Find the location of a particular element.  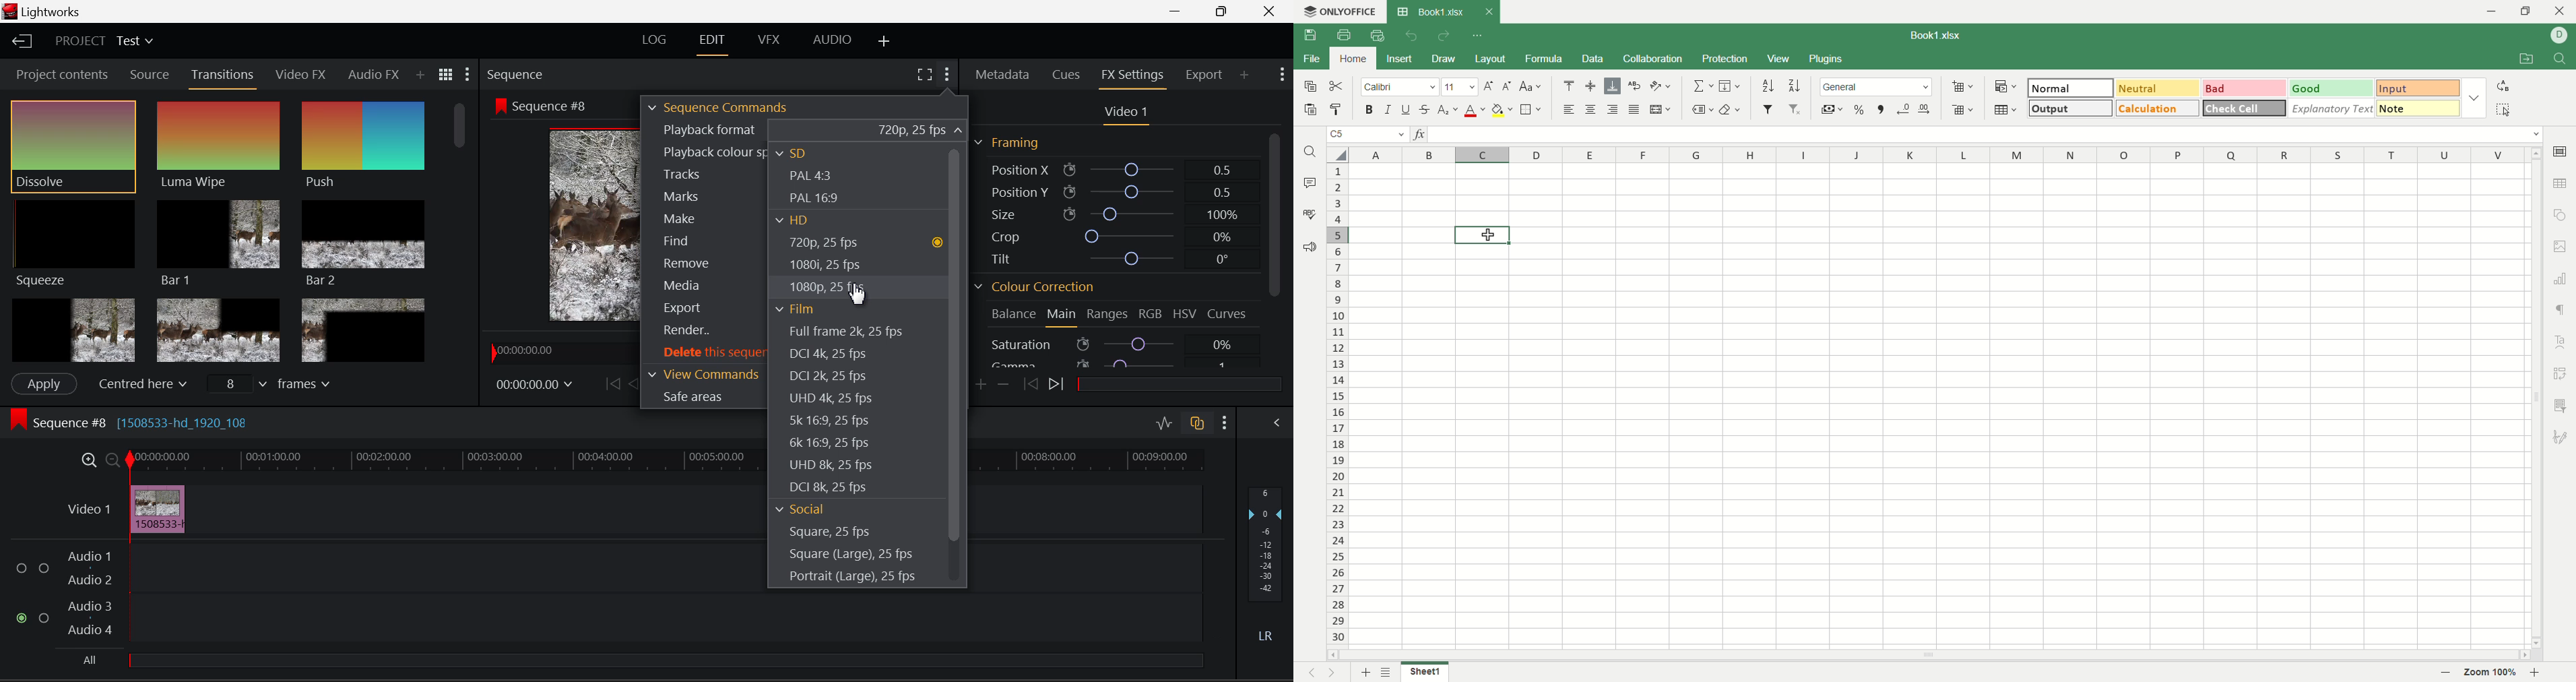

cell name is located at coordinates (1366, 136).